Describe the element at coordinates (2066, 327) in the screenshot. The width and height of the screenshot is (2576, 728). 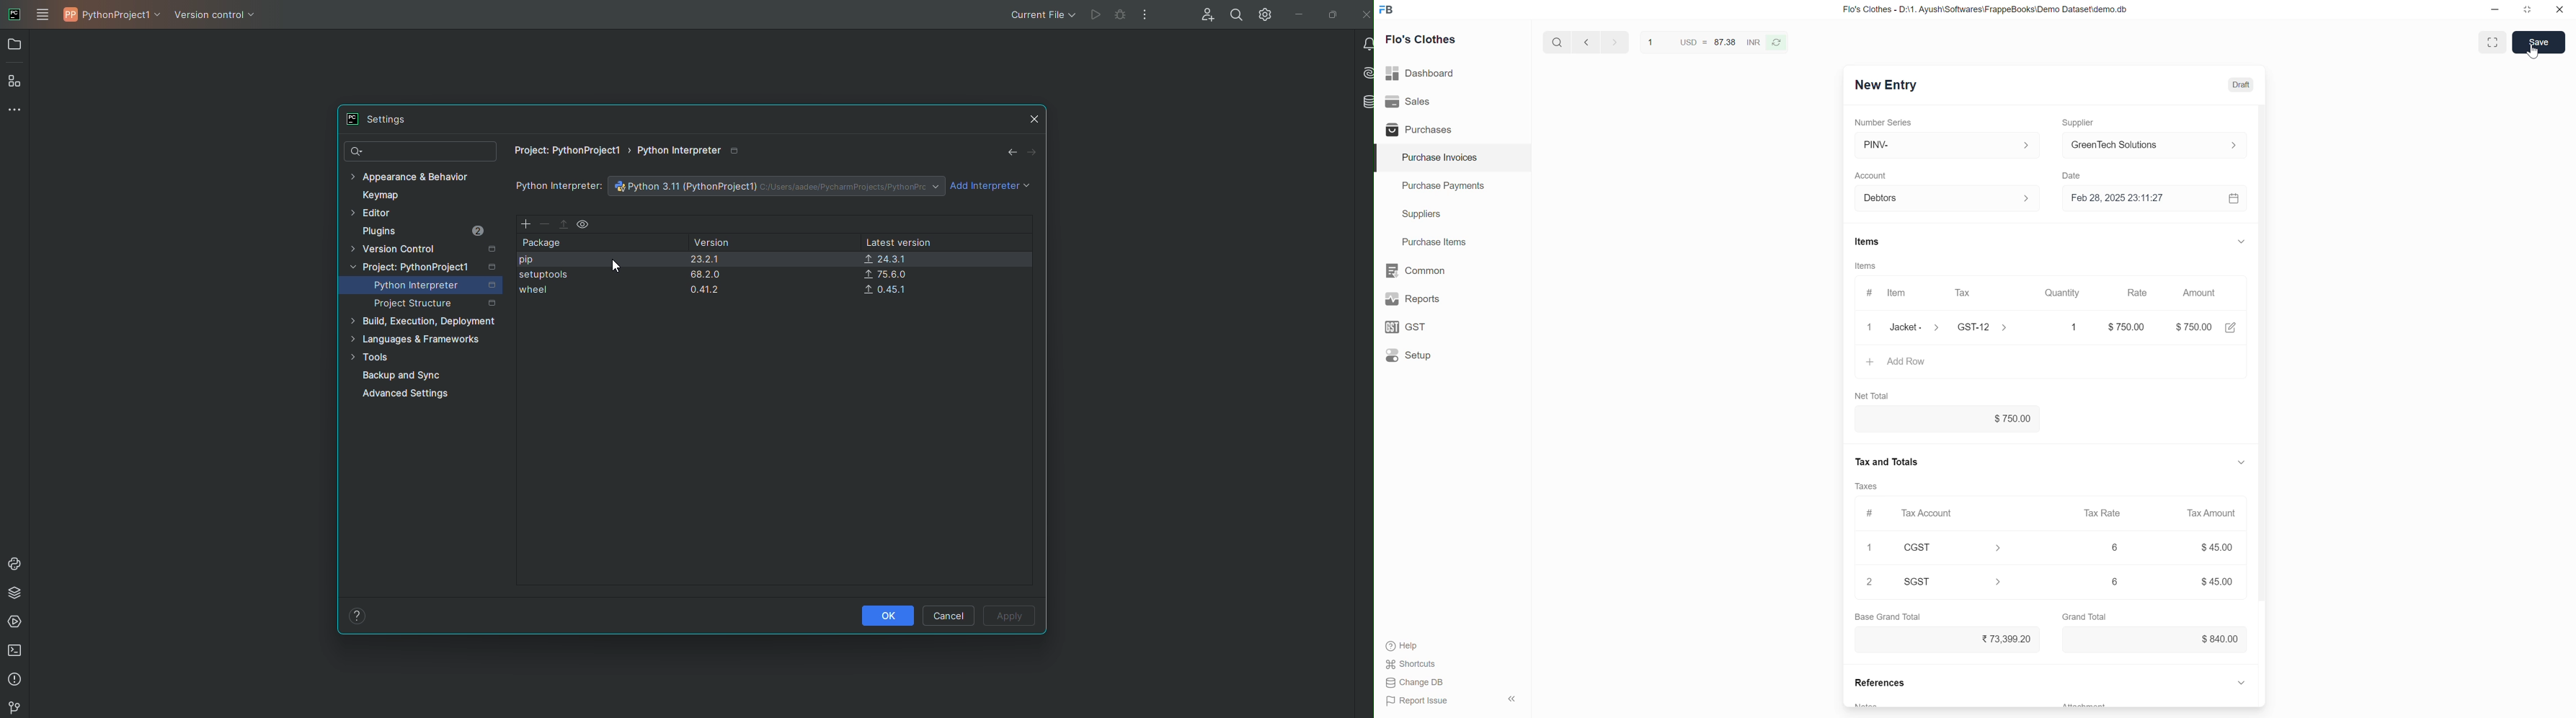
I see `1` at that location.